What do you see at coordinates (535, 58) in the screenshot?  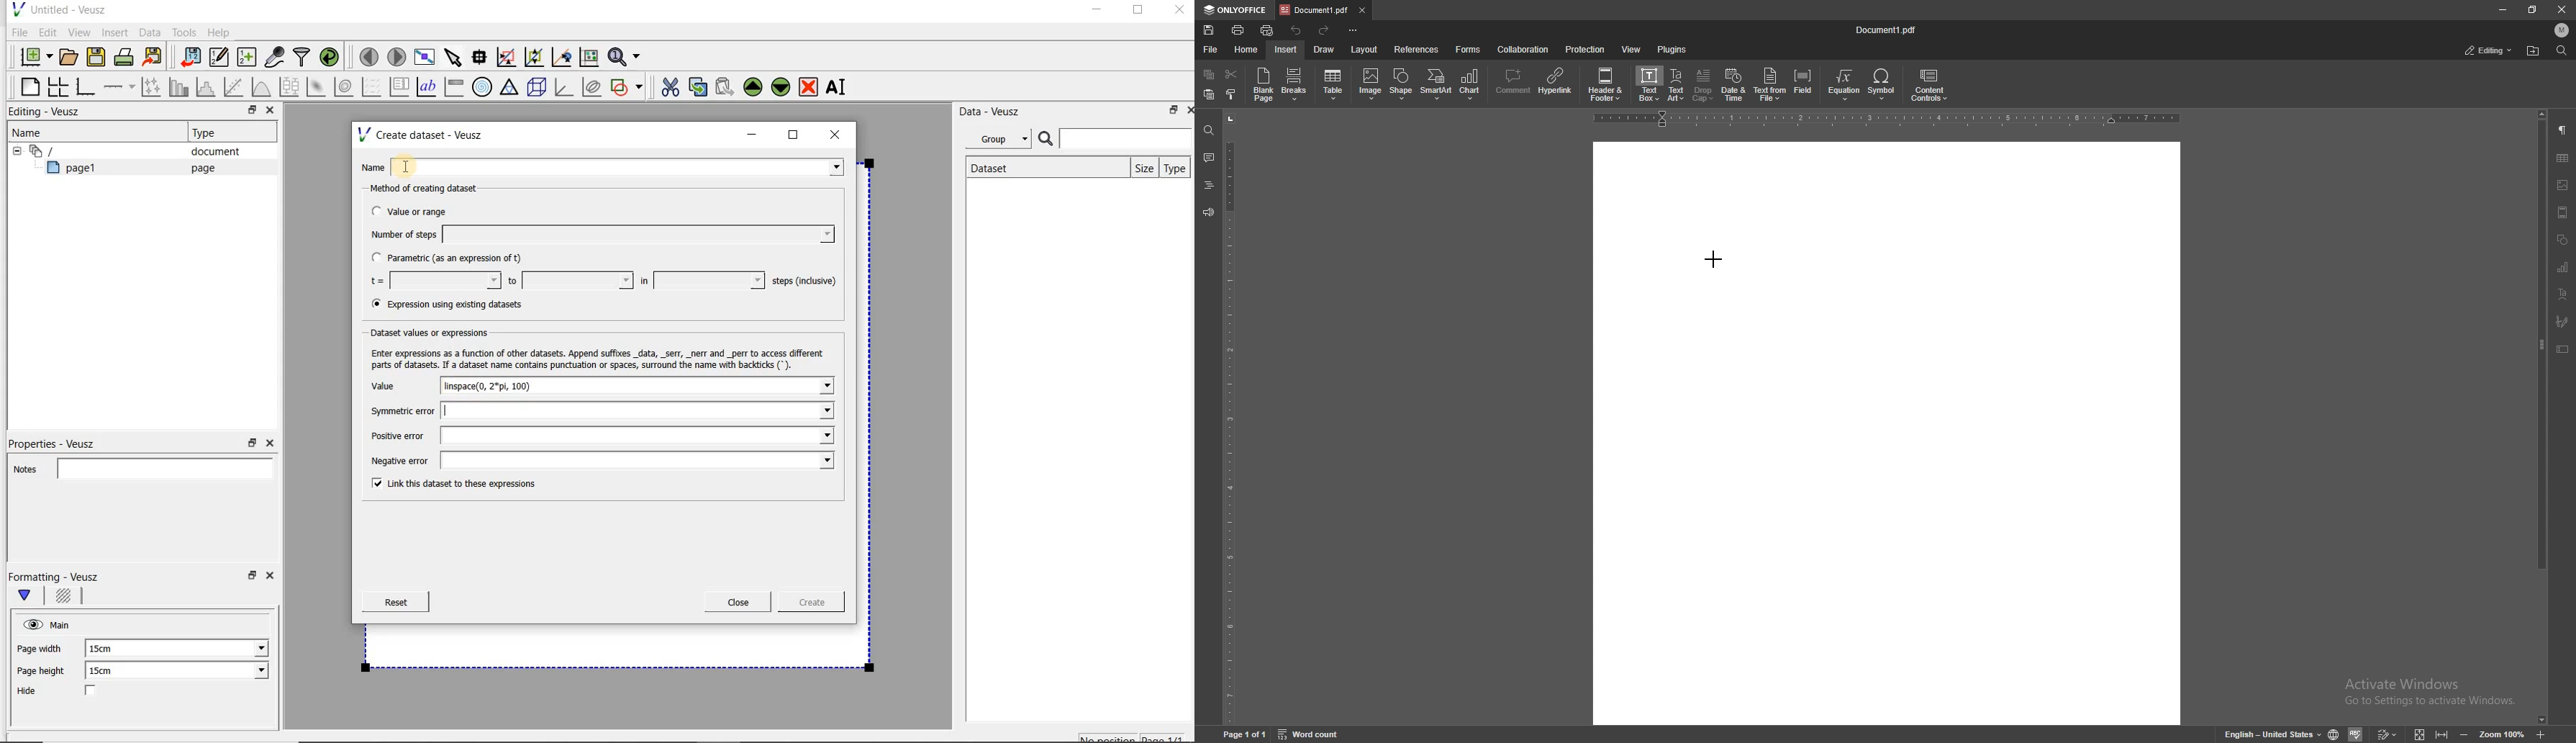 I see `click to zoom out of graph axes` at bounding box center [535, 58].